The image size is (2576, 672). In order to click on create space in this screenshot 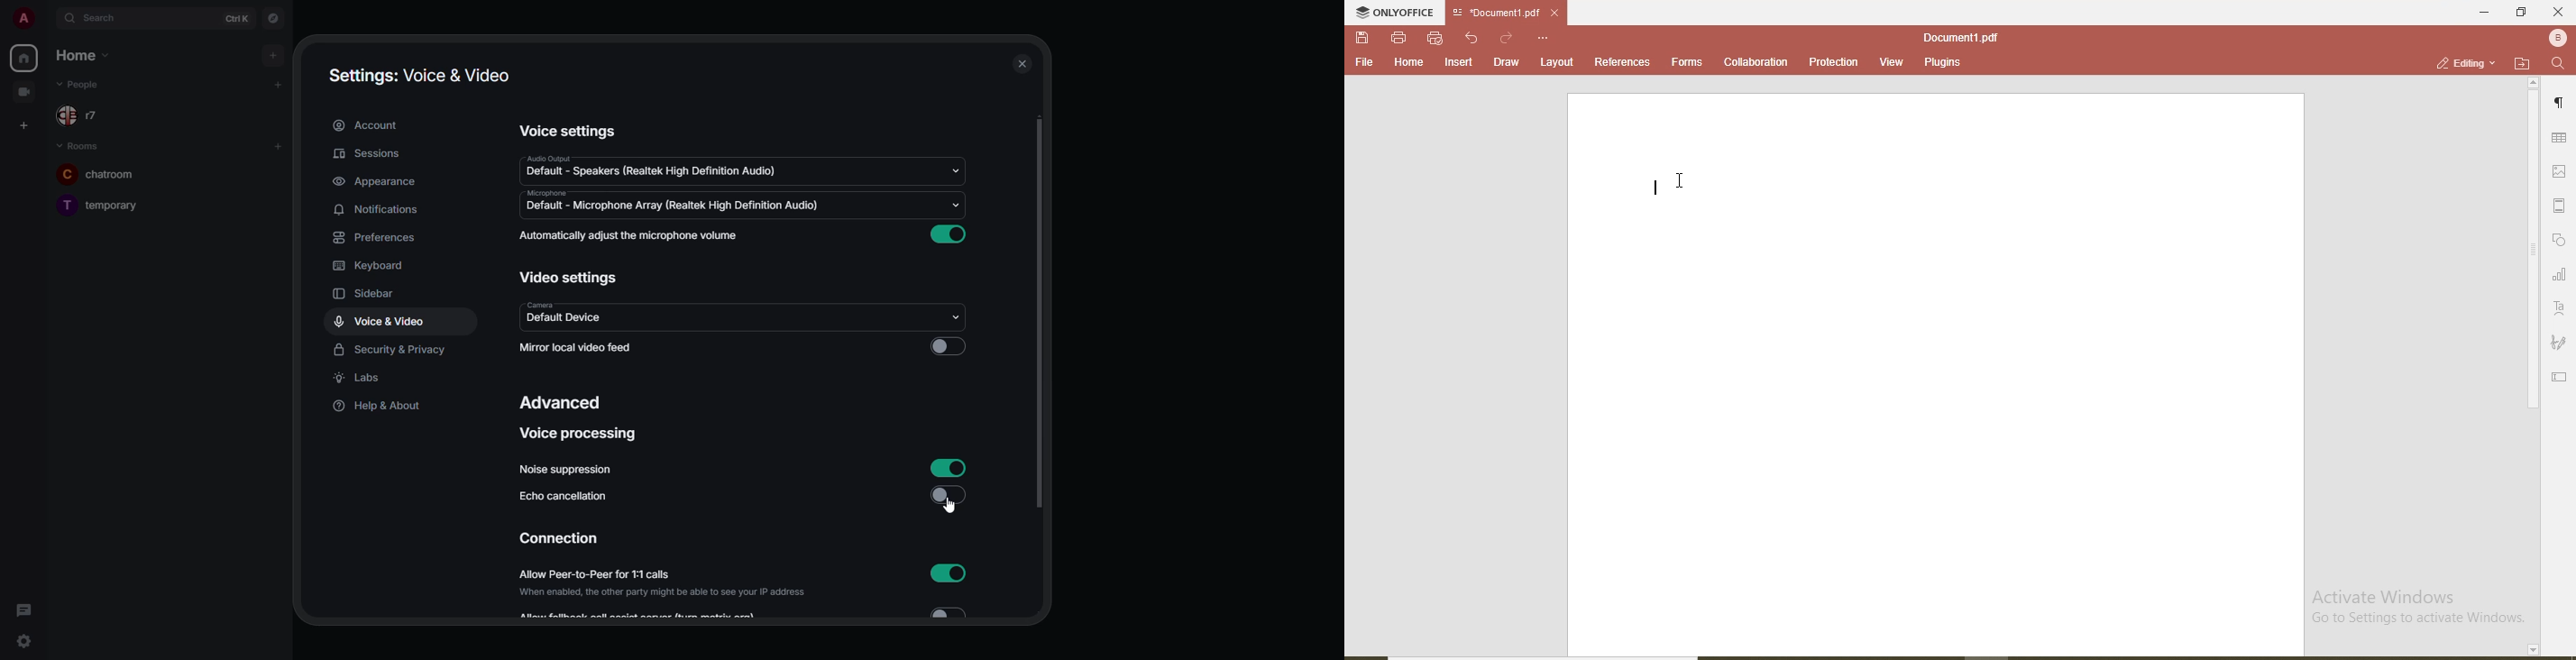, I will do `click(23, 125)`.